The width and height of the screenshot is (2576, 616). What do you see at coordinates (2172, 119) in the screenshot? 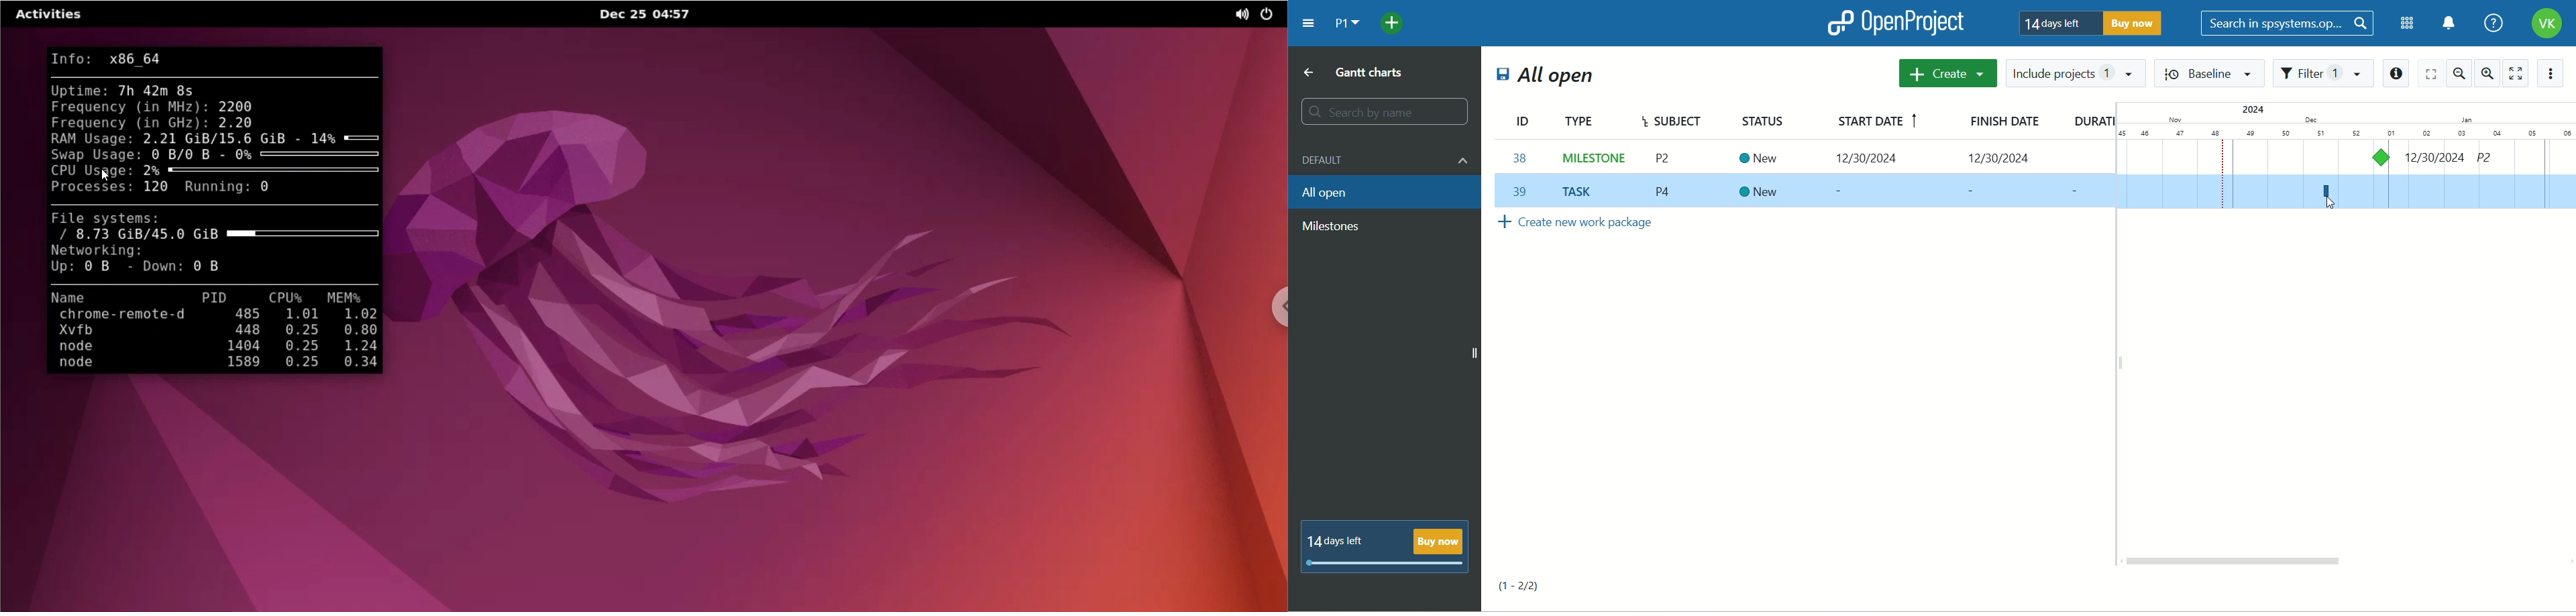
I see `Nov` at bounding box center [2172, 119].